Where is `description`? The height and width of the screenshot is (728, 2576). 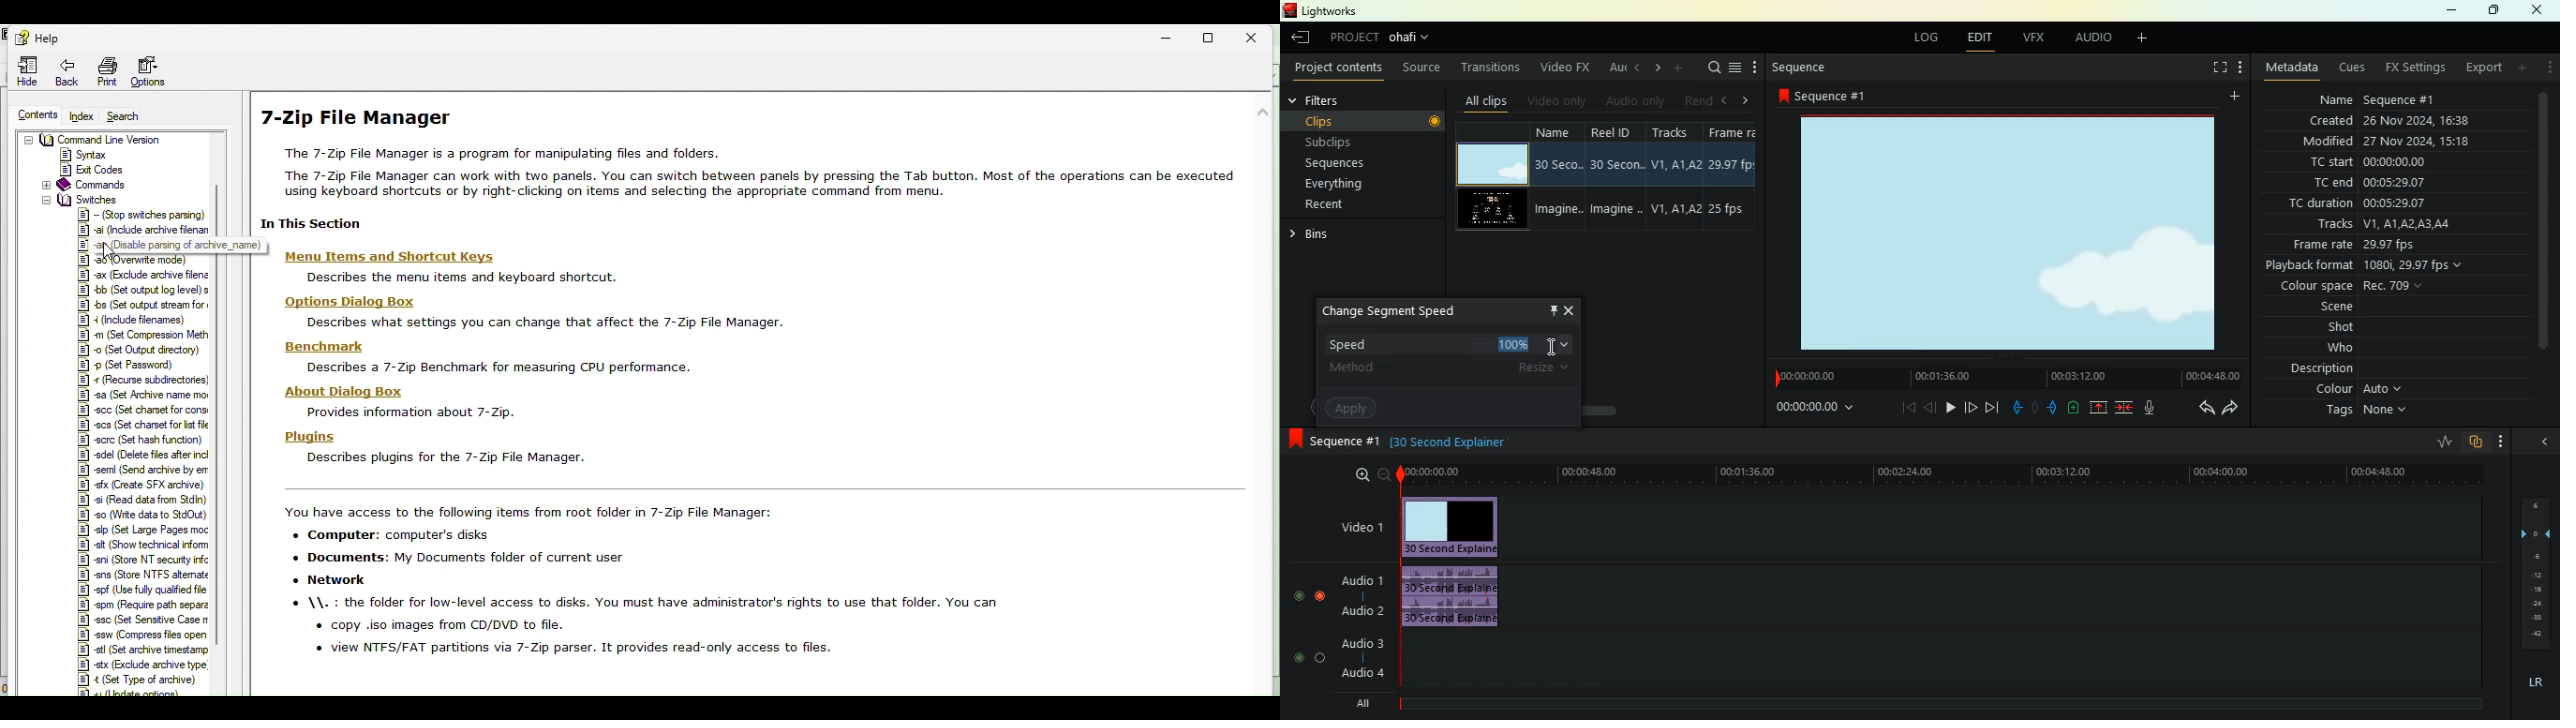
description is located at coordinates (2322, 369).